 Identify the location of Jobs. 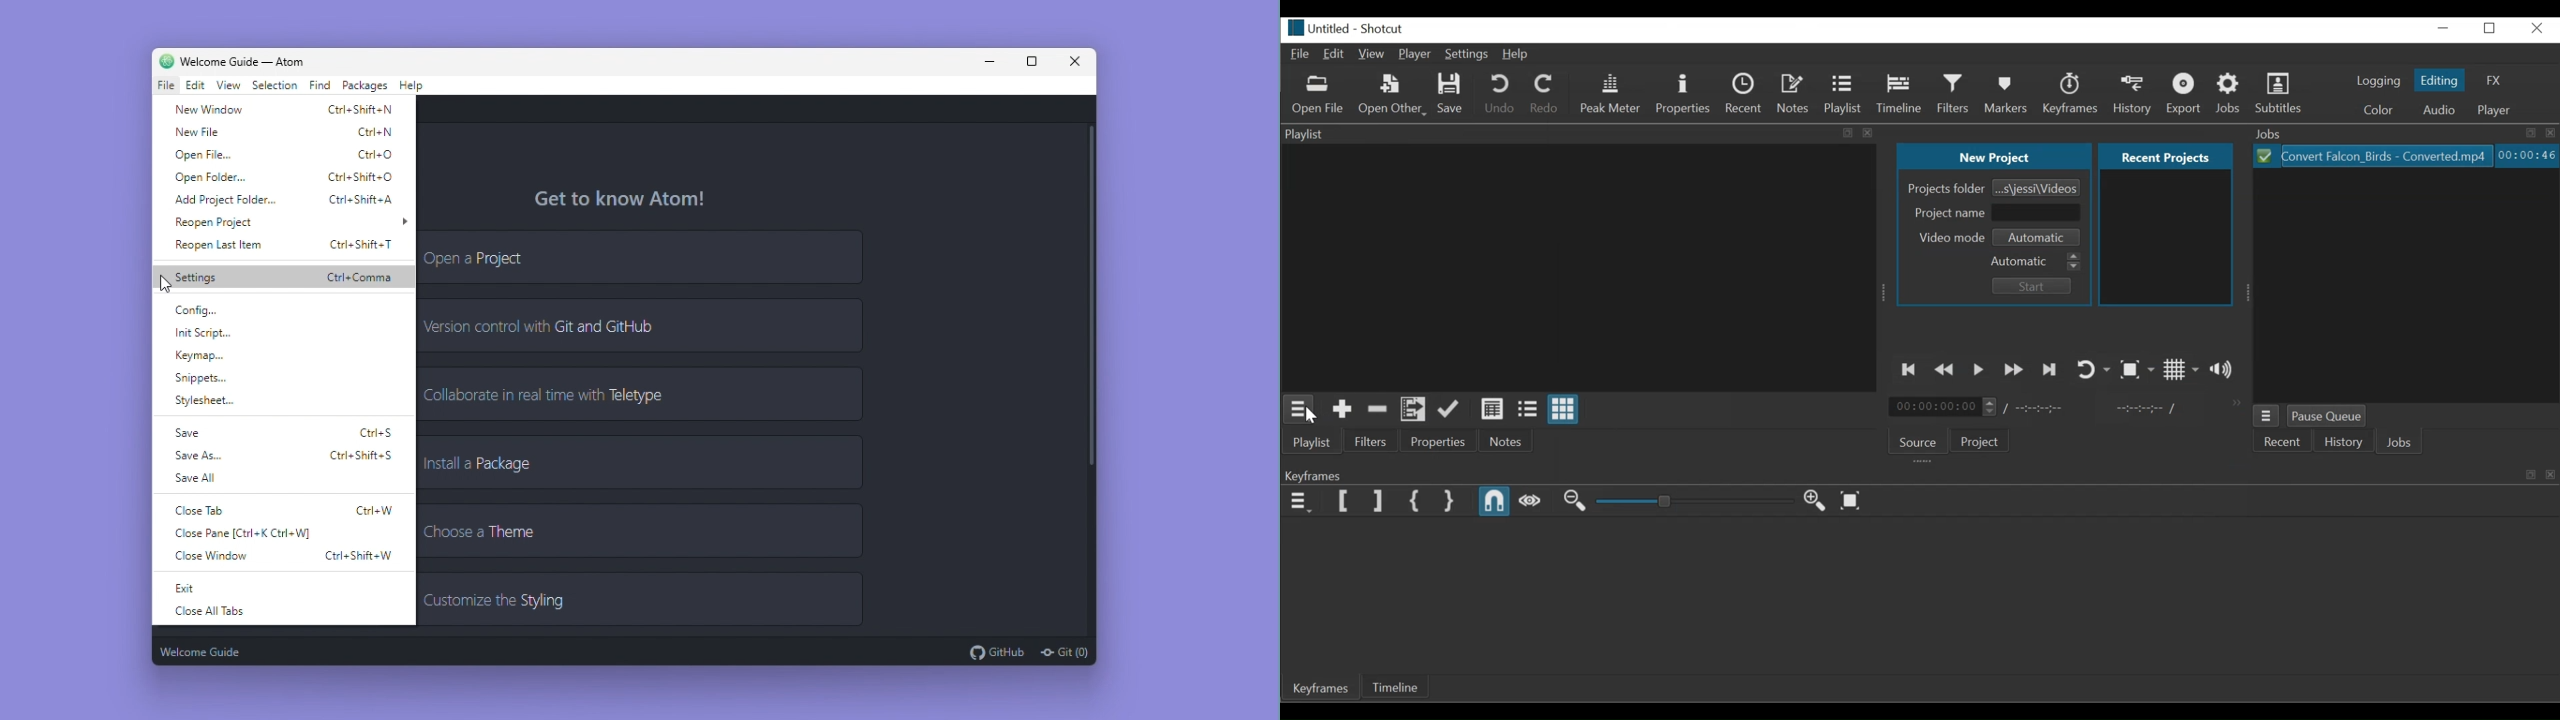
(2401, 441).